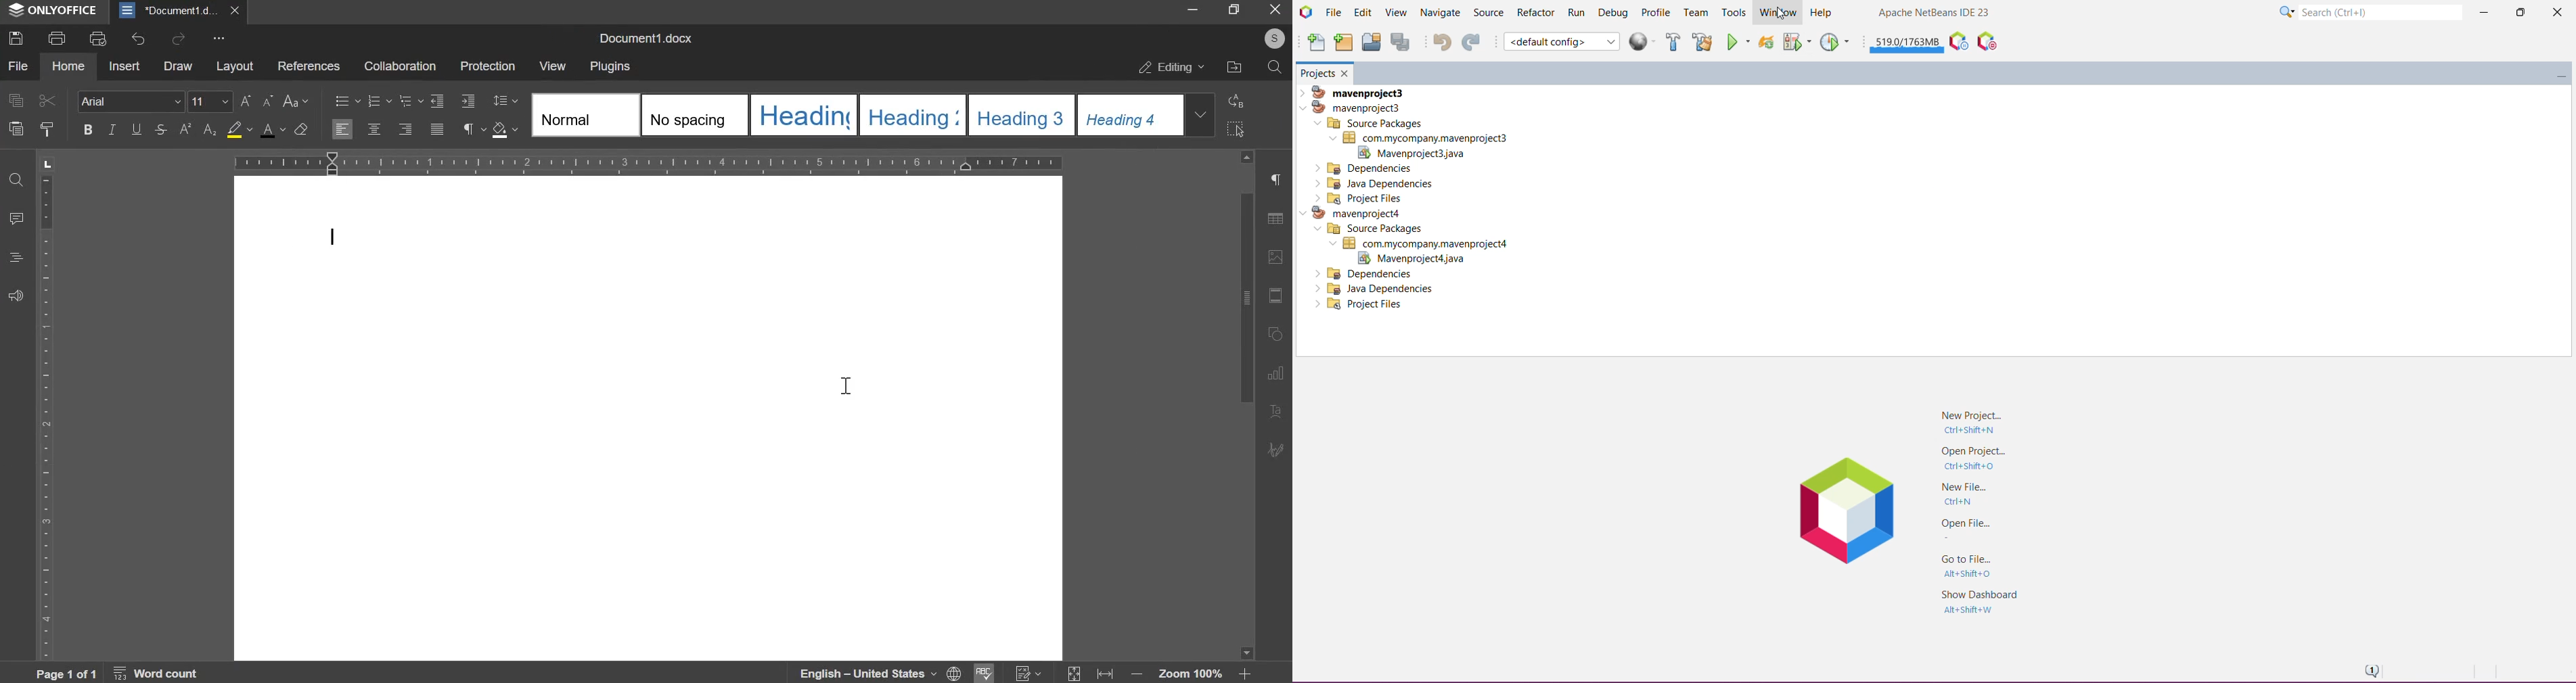  I want to click on align left, so click(342, 129).